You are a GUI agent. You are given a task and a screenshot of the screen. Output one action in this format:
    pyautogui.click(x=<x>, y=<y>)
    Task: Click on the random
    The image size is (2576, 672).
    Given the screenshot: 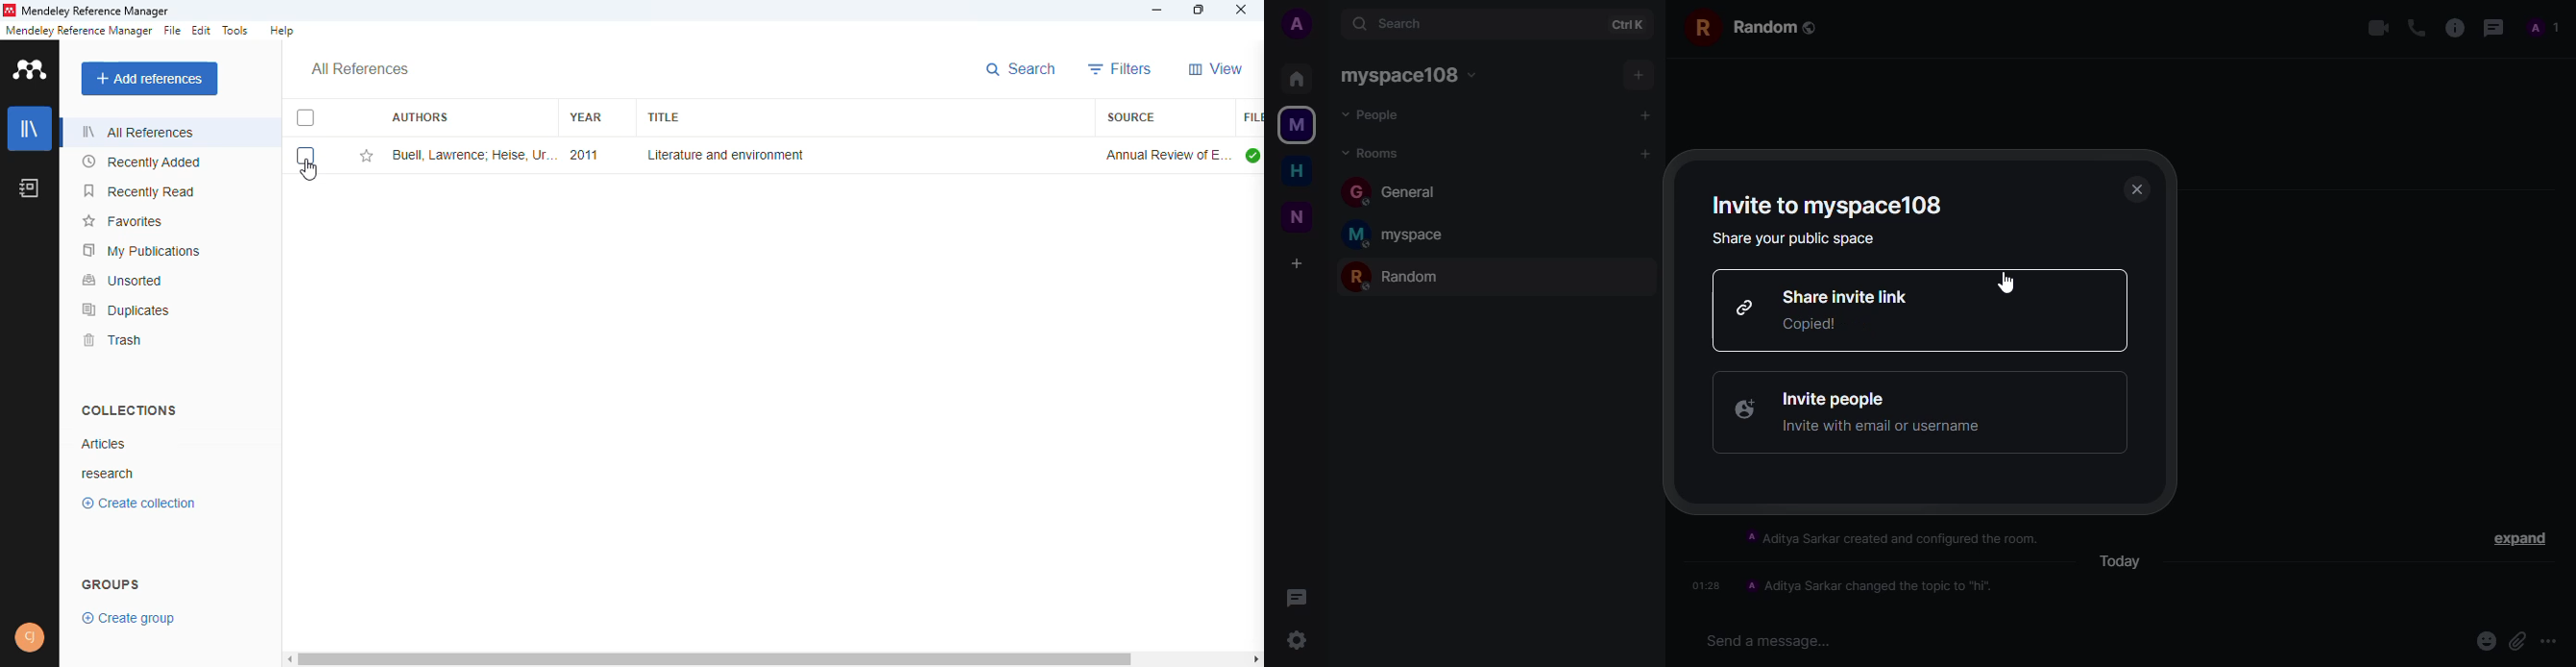 What is the action you would take?
    pyautogui.click(x=1398, y=276)
    